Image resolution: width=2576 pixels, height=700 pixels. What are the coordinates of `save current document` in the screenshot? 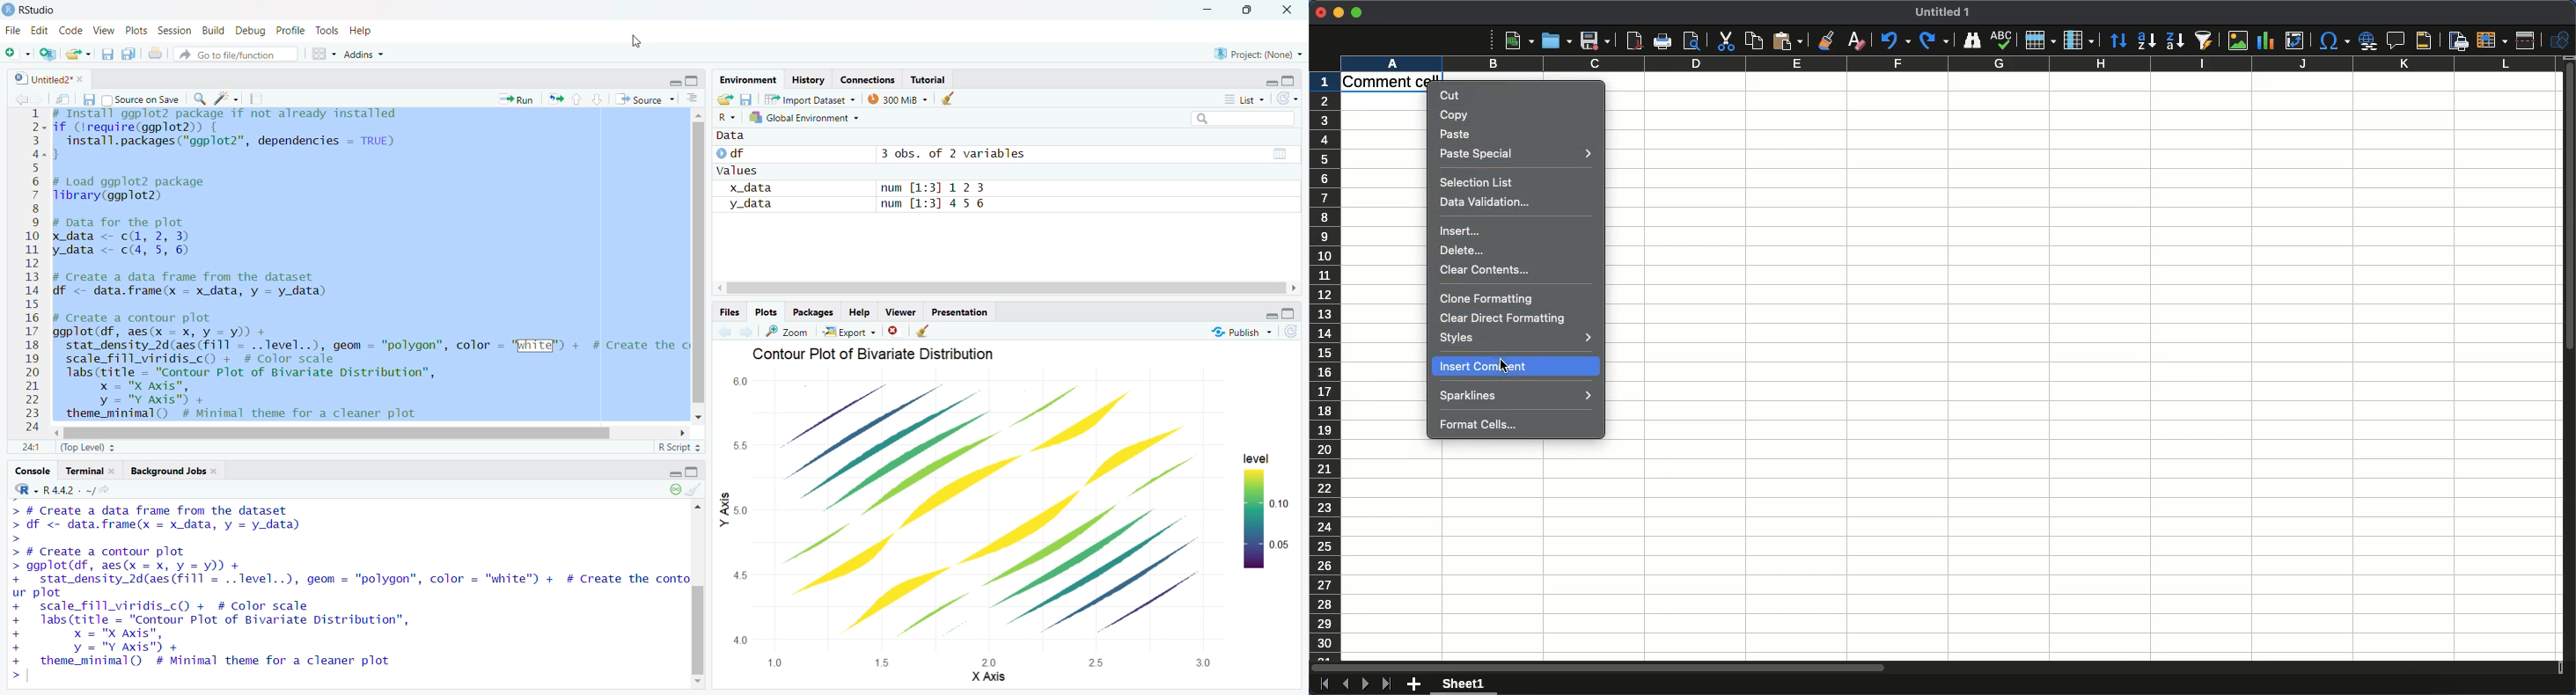 It's located at (107, 54).